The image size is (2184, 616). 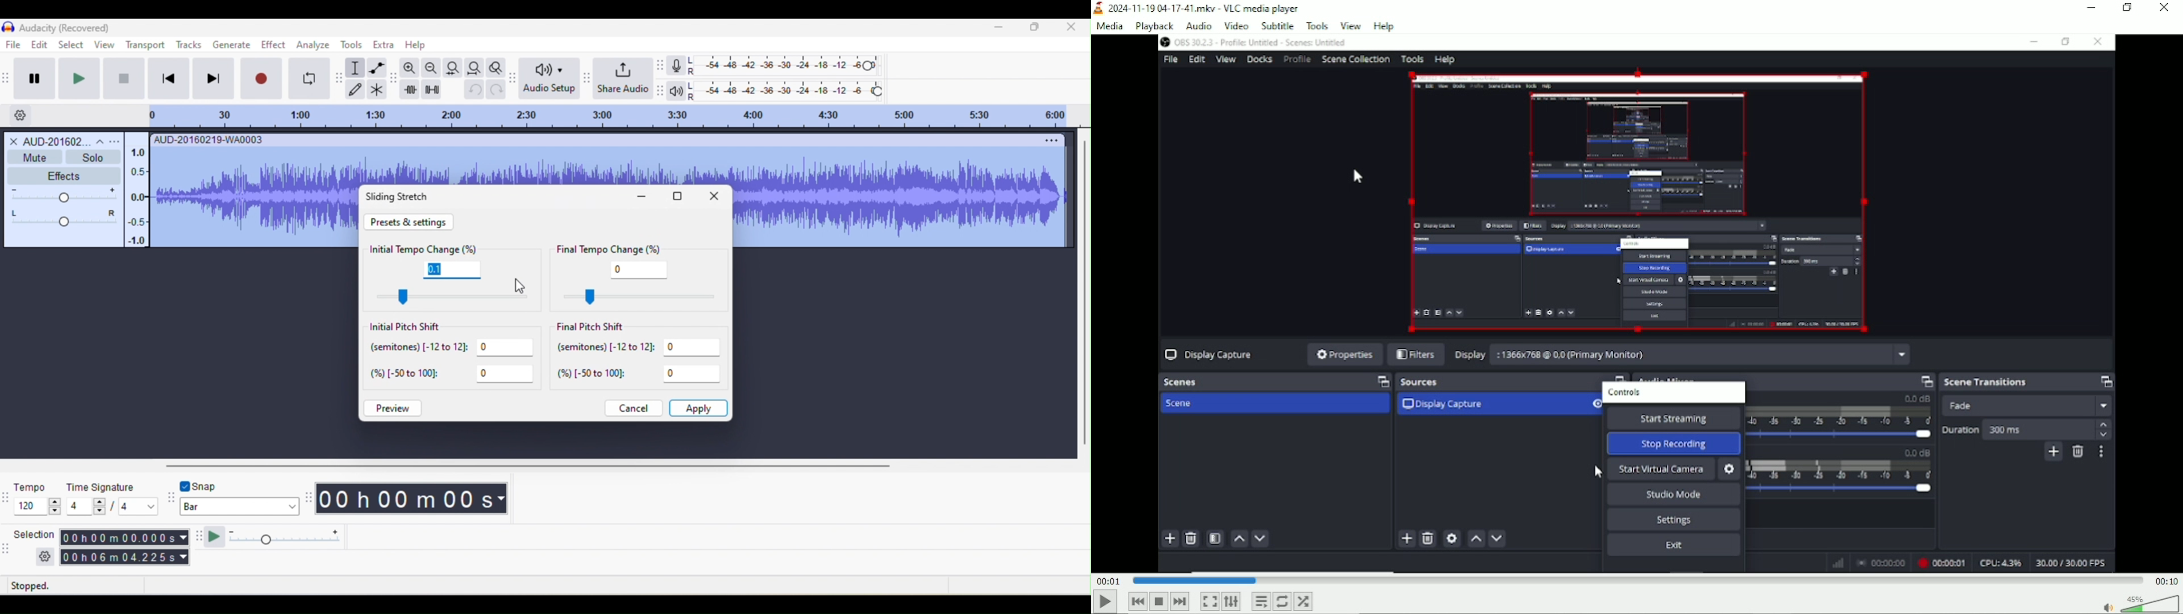 I want to click on analyze, so click(x=313, y=47).